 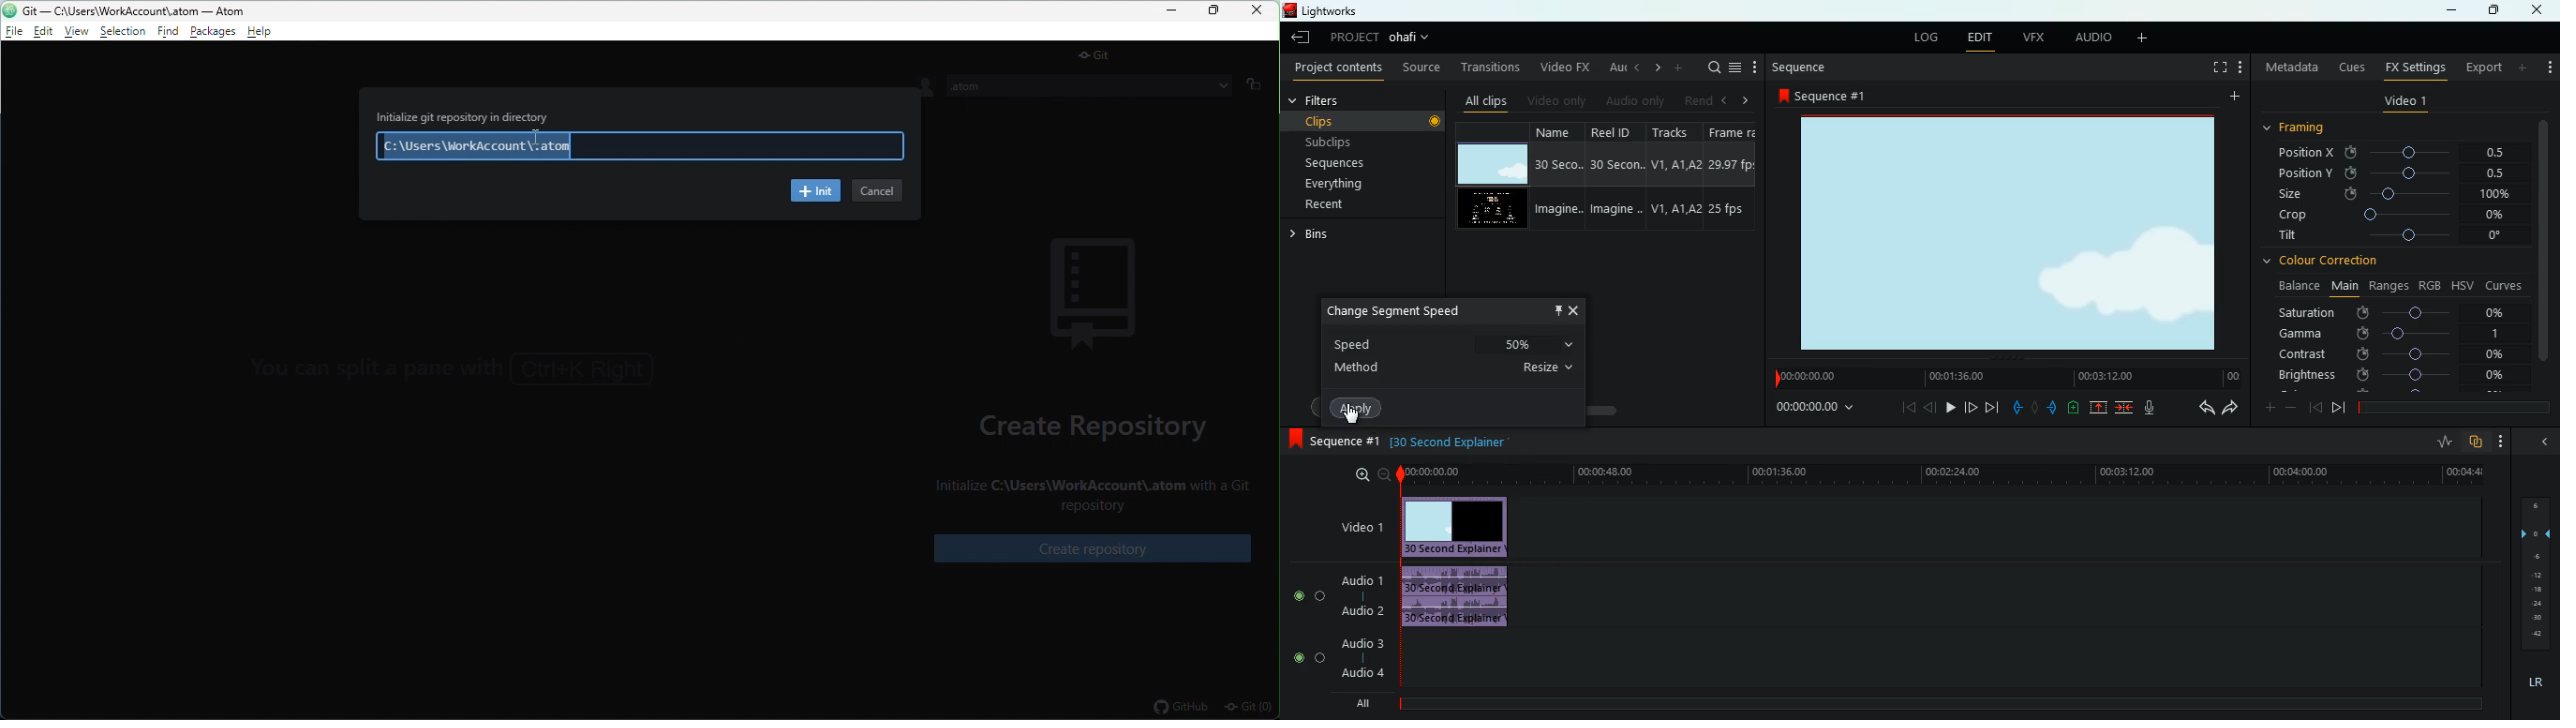 What do you see at coordinates (1798, 67) in the screenshot?
I see `sequence` at bounding box center [1798, 67].